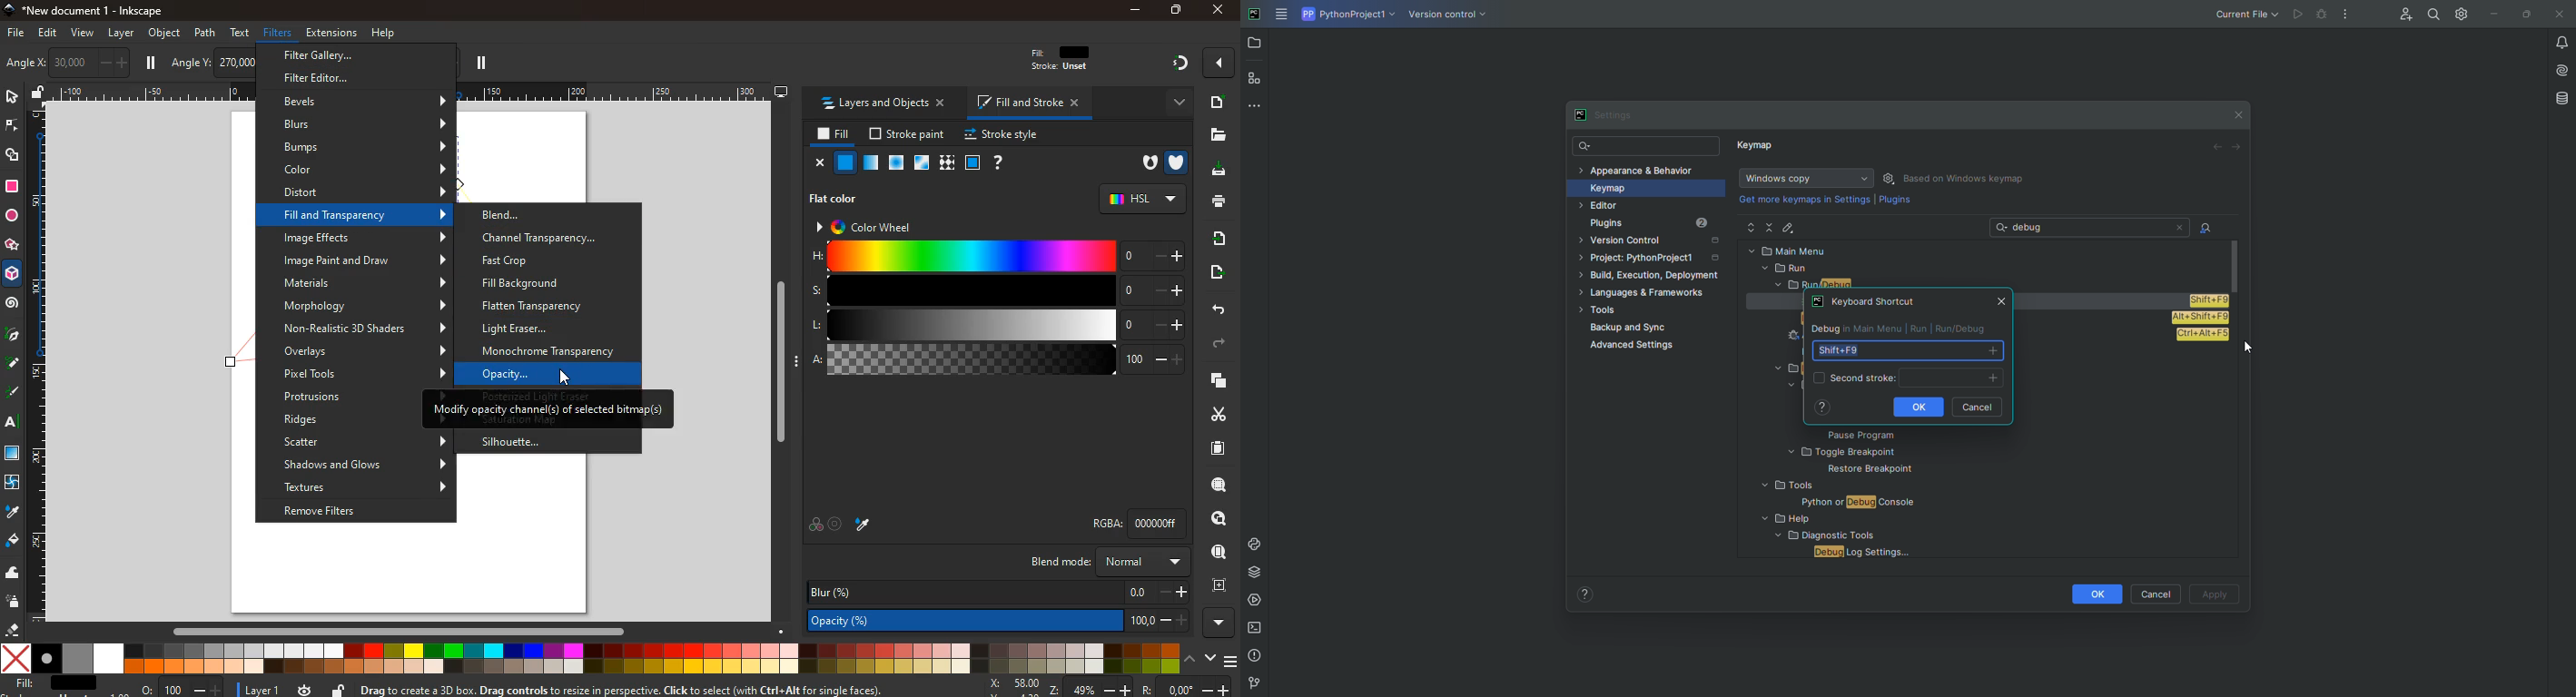 This screenshot has height=700, width=2576. Describe the element at coordinates (846, 163) in the screenshot. I see `normal` at that location.